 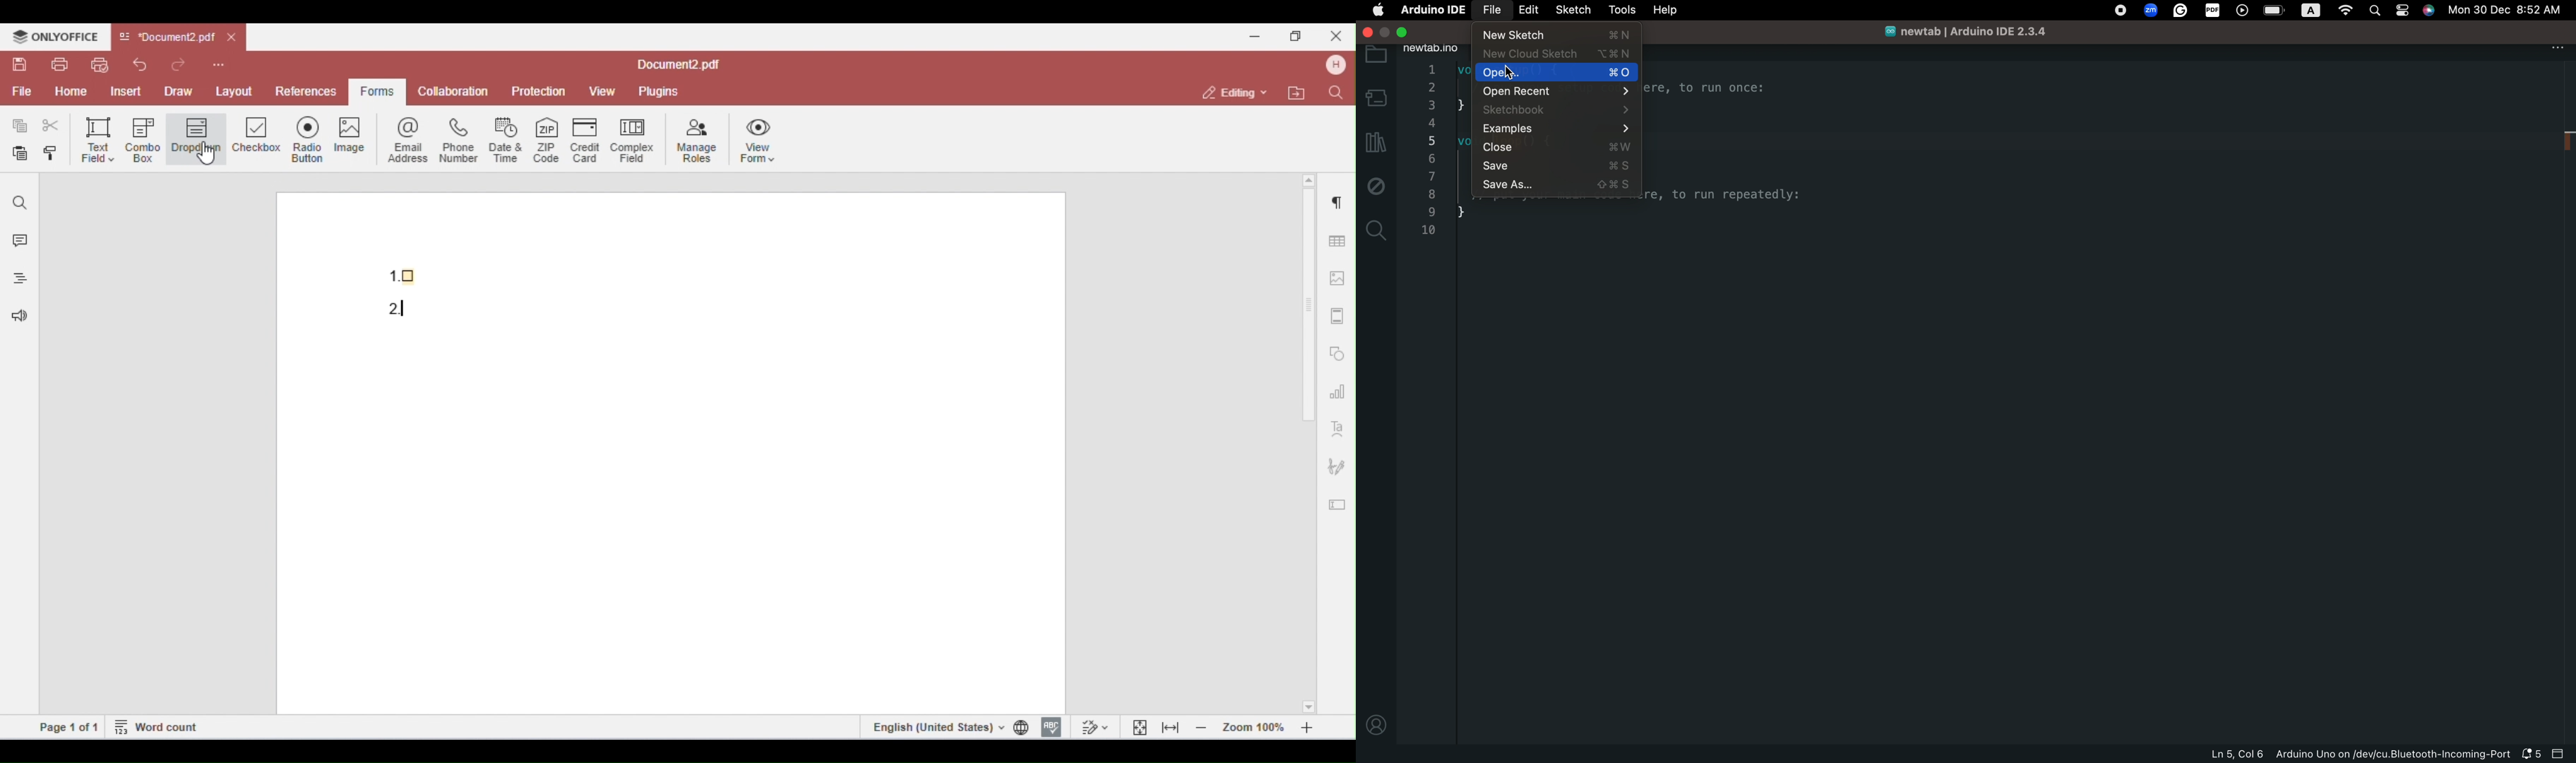 I want to click on open, so click(x=1555, y=72).